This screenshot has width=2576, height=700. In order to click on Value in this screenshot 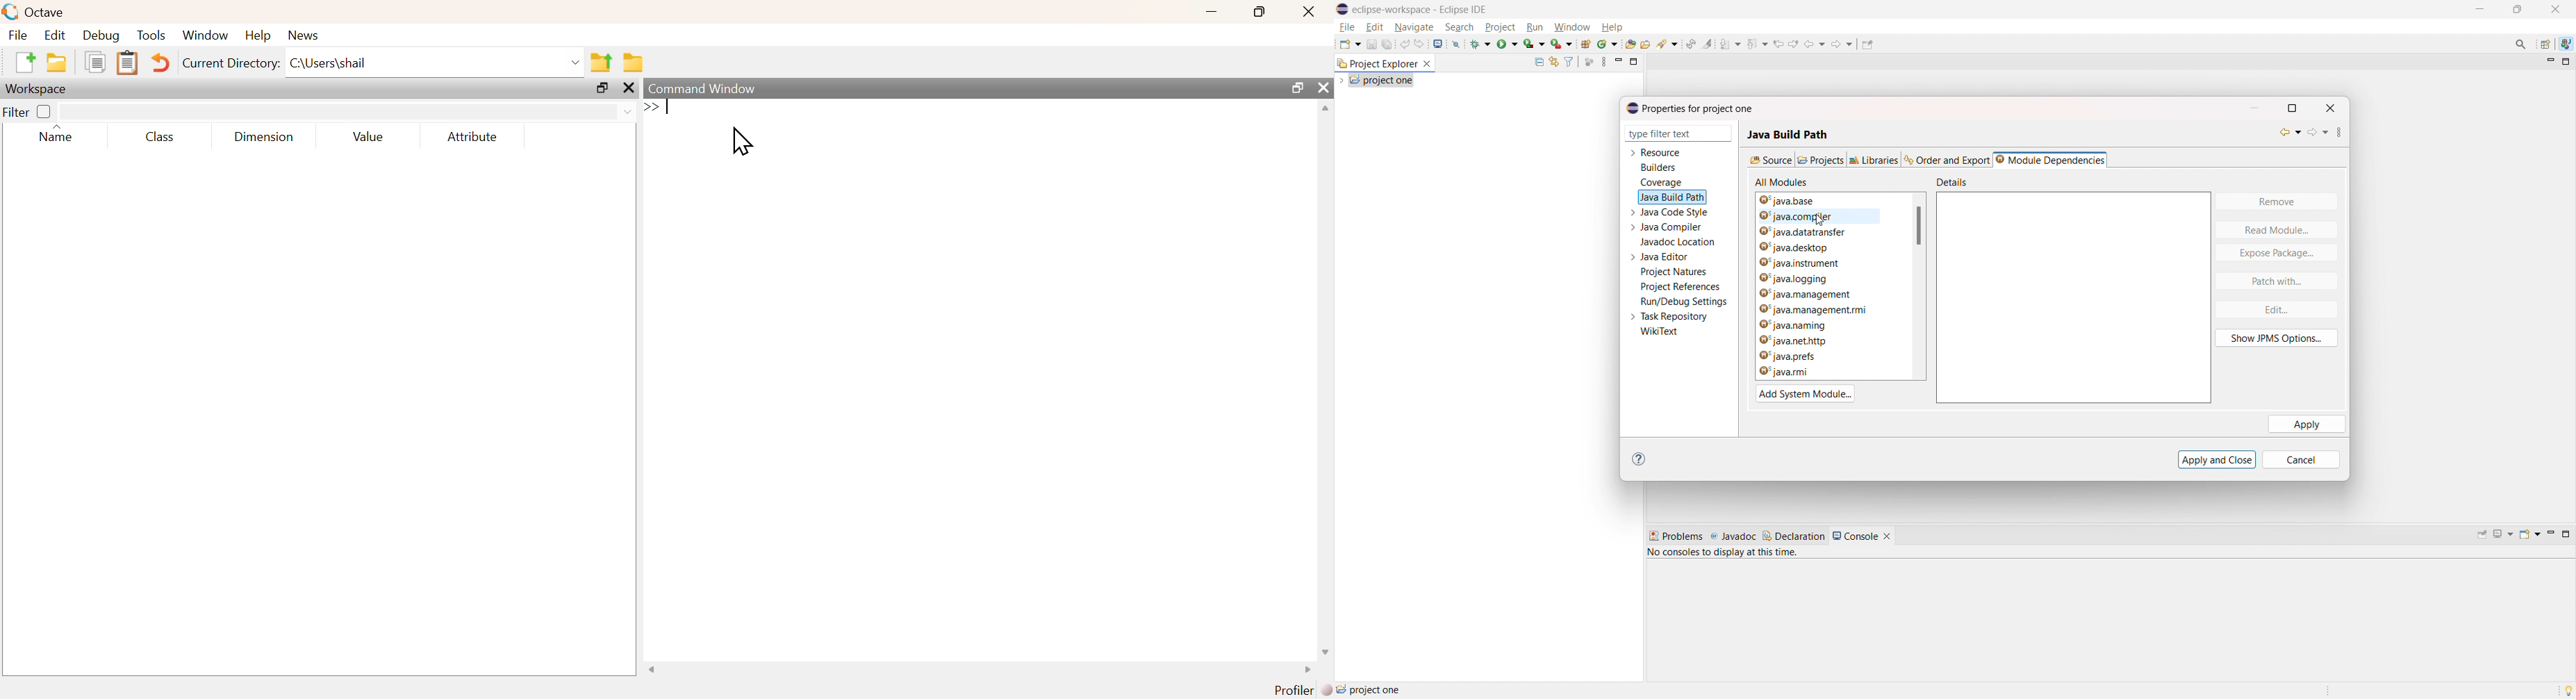, I will do `click(372, 138)`.